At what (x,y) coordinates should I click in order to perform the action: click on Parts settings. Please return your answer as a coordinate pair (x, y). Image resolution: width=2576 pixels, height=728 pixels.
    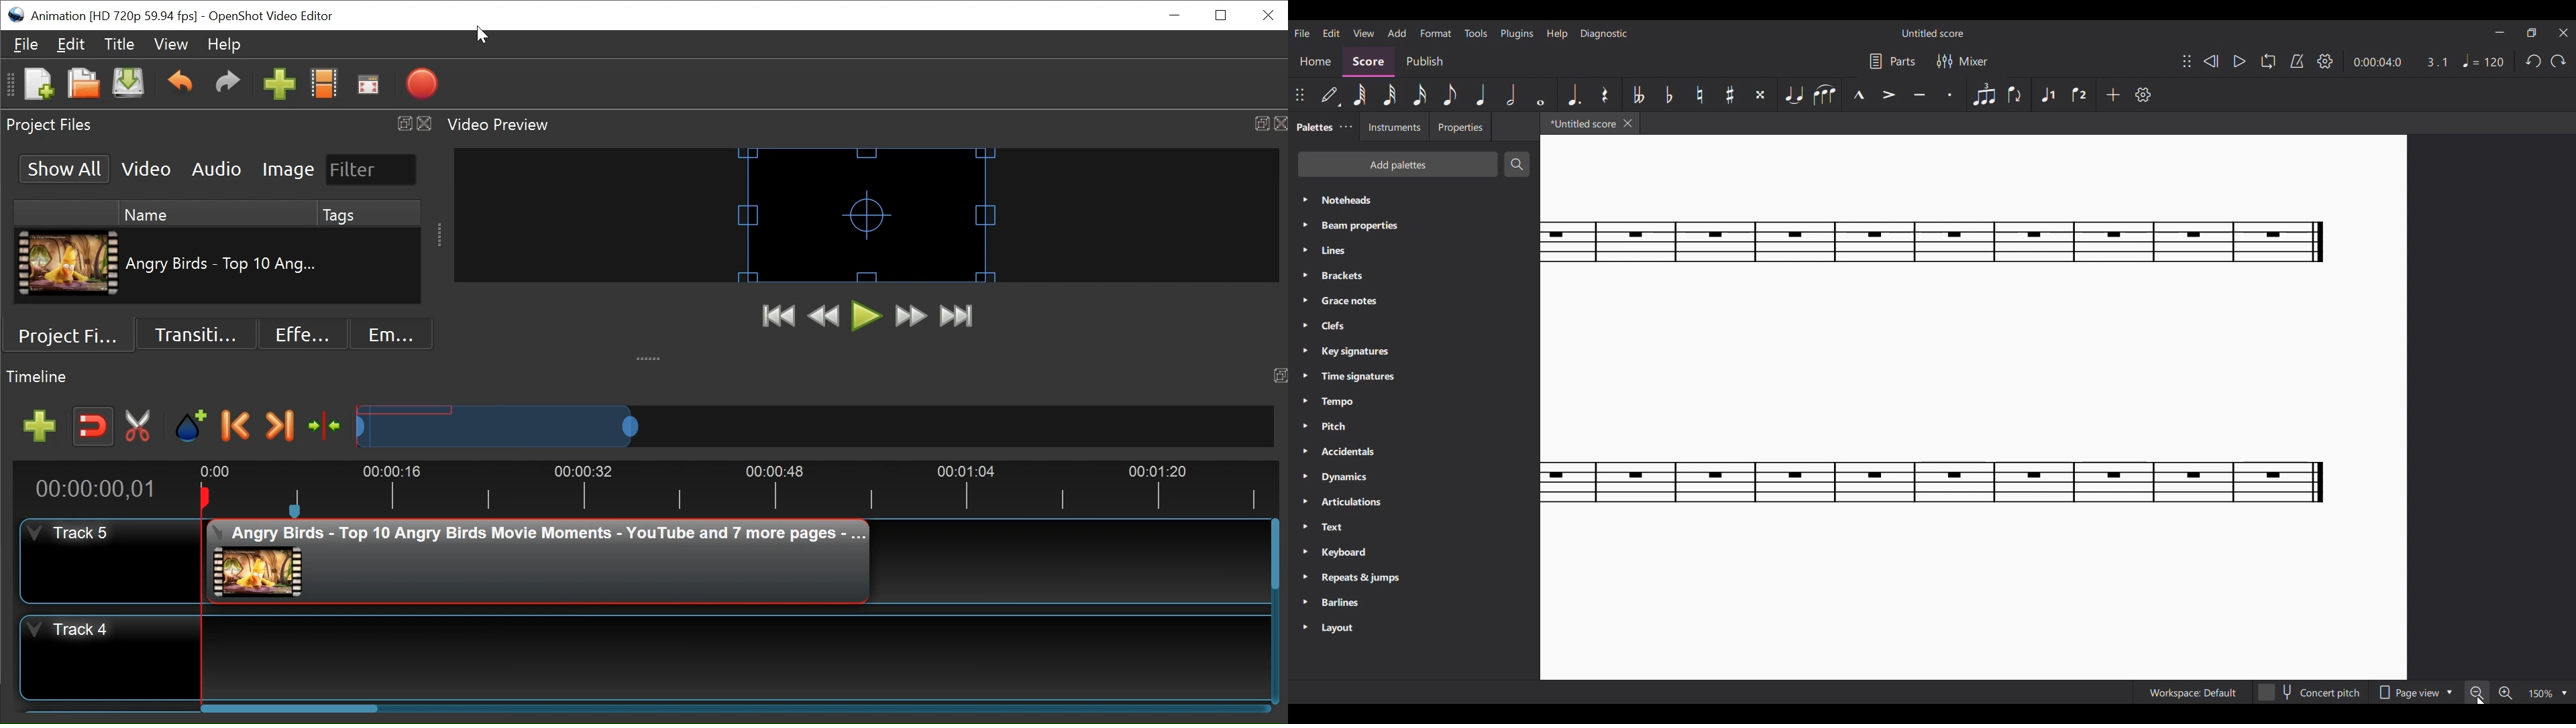
    Looking at the image, I should click on (1893, 62).